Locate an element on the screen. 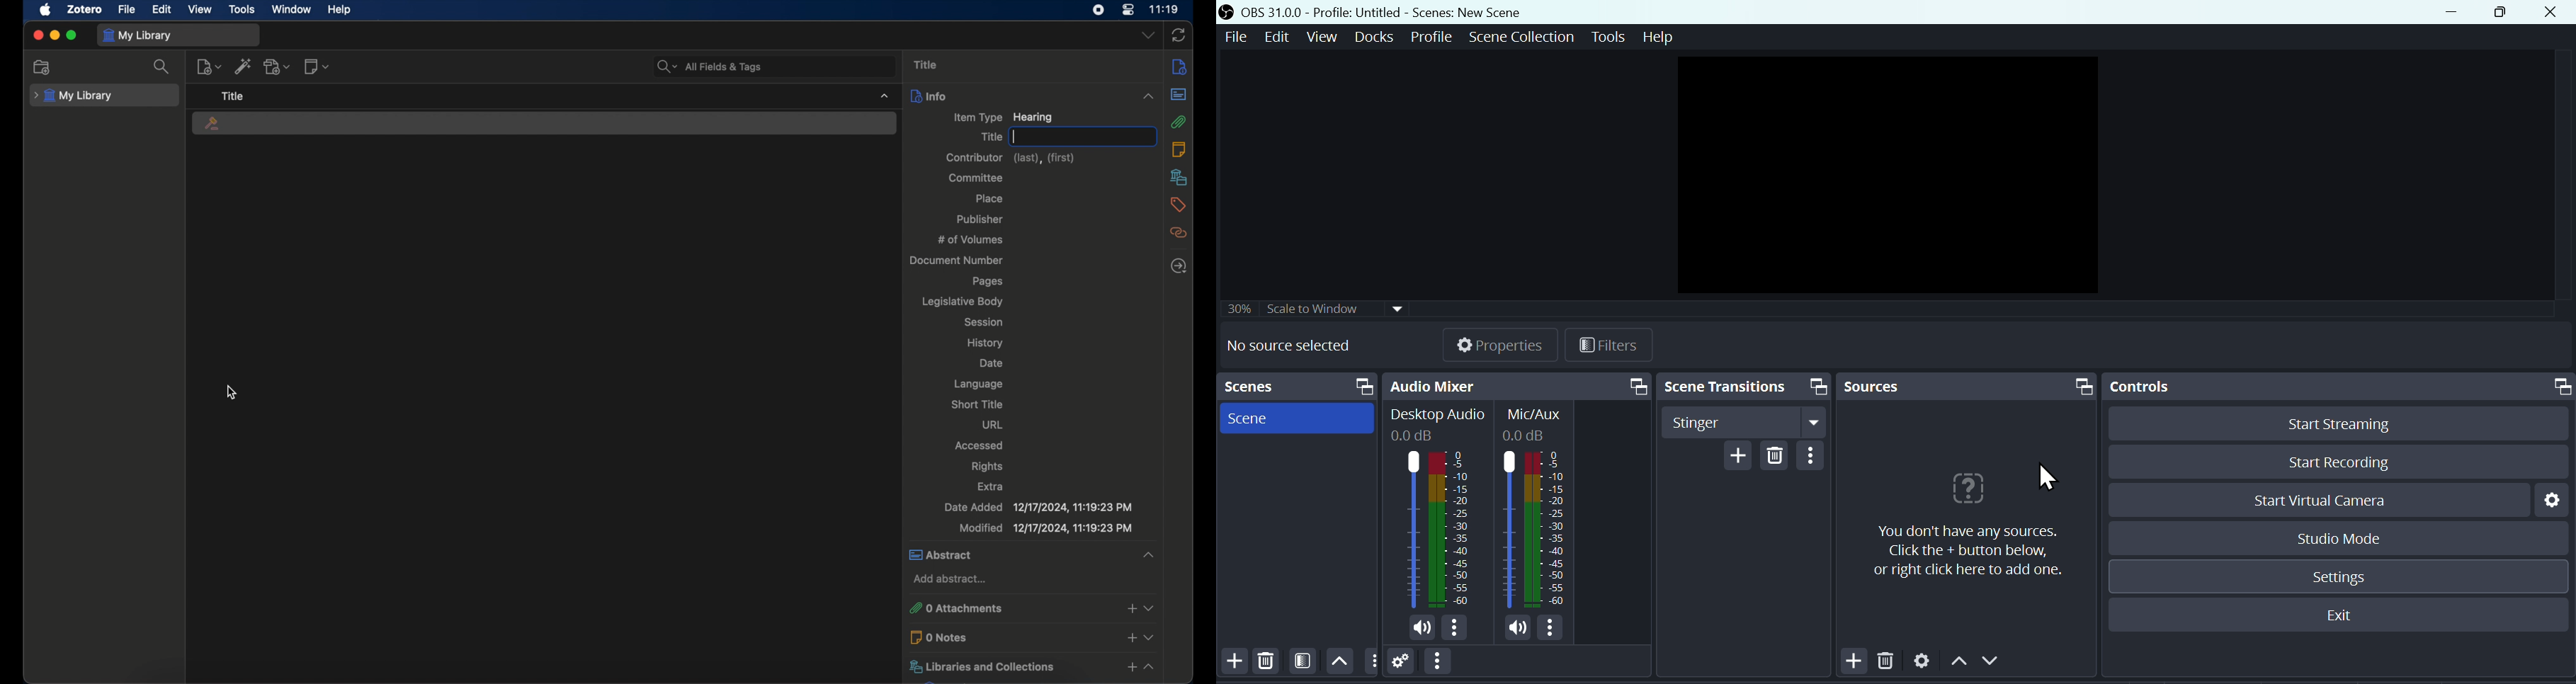  video clip is located at coordinates (1885, 174).